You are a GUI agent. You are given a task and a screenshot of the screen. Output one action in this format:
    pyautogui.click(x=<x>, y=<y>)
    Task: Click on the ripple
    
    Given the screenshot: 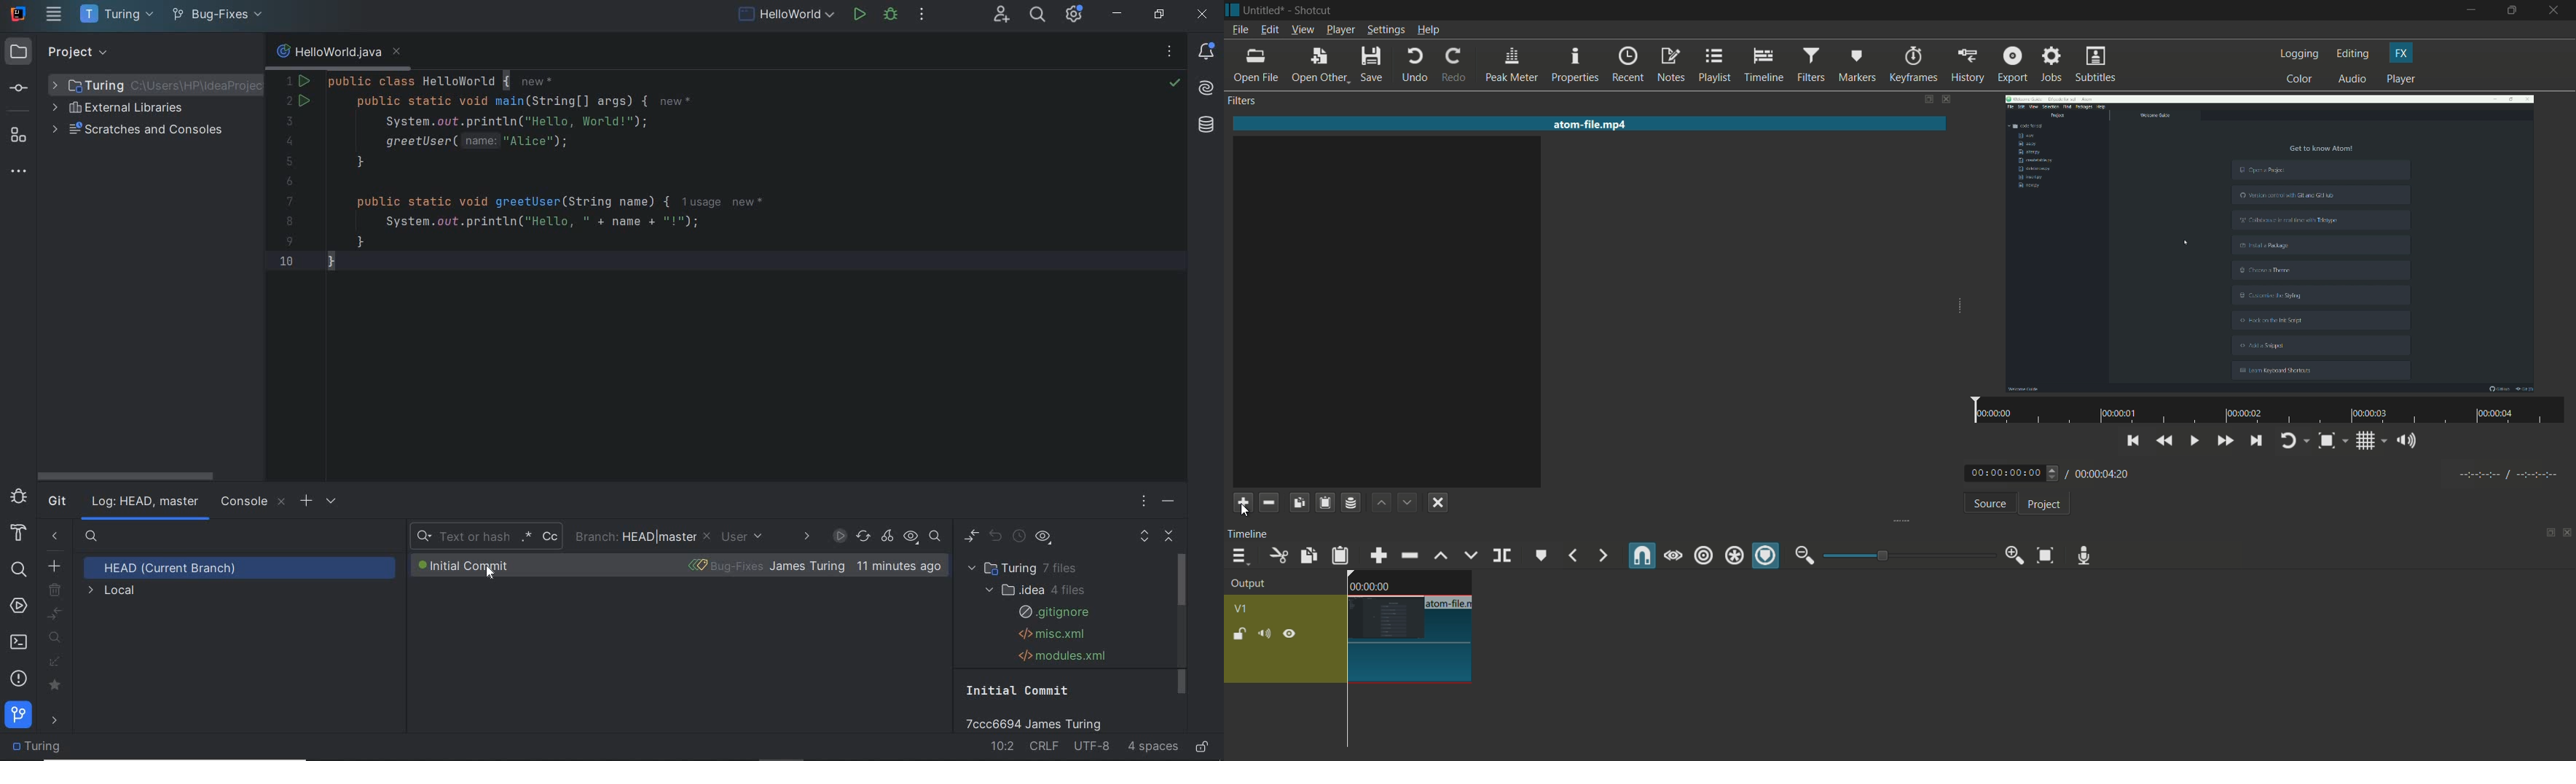 What is the action you would take?
    pyautogui.click(x=1703, y=556)
    